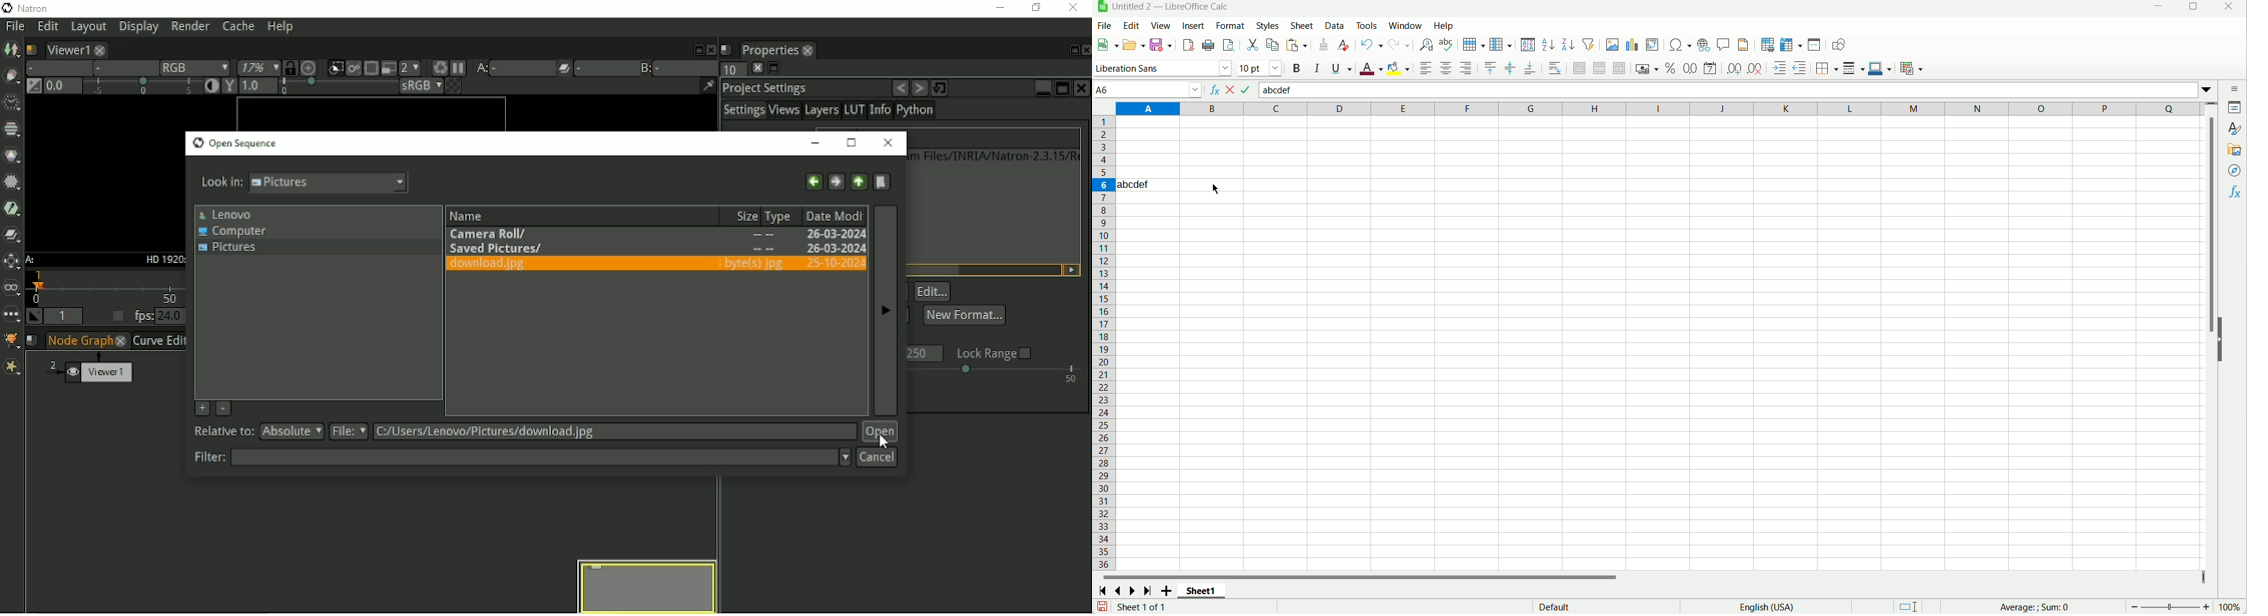 The width and height of the screenshot is (2268, 616). I want to click on border, so click(1827, 69).